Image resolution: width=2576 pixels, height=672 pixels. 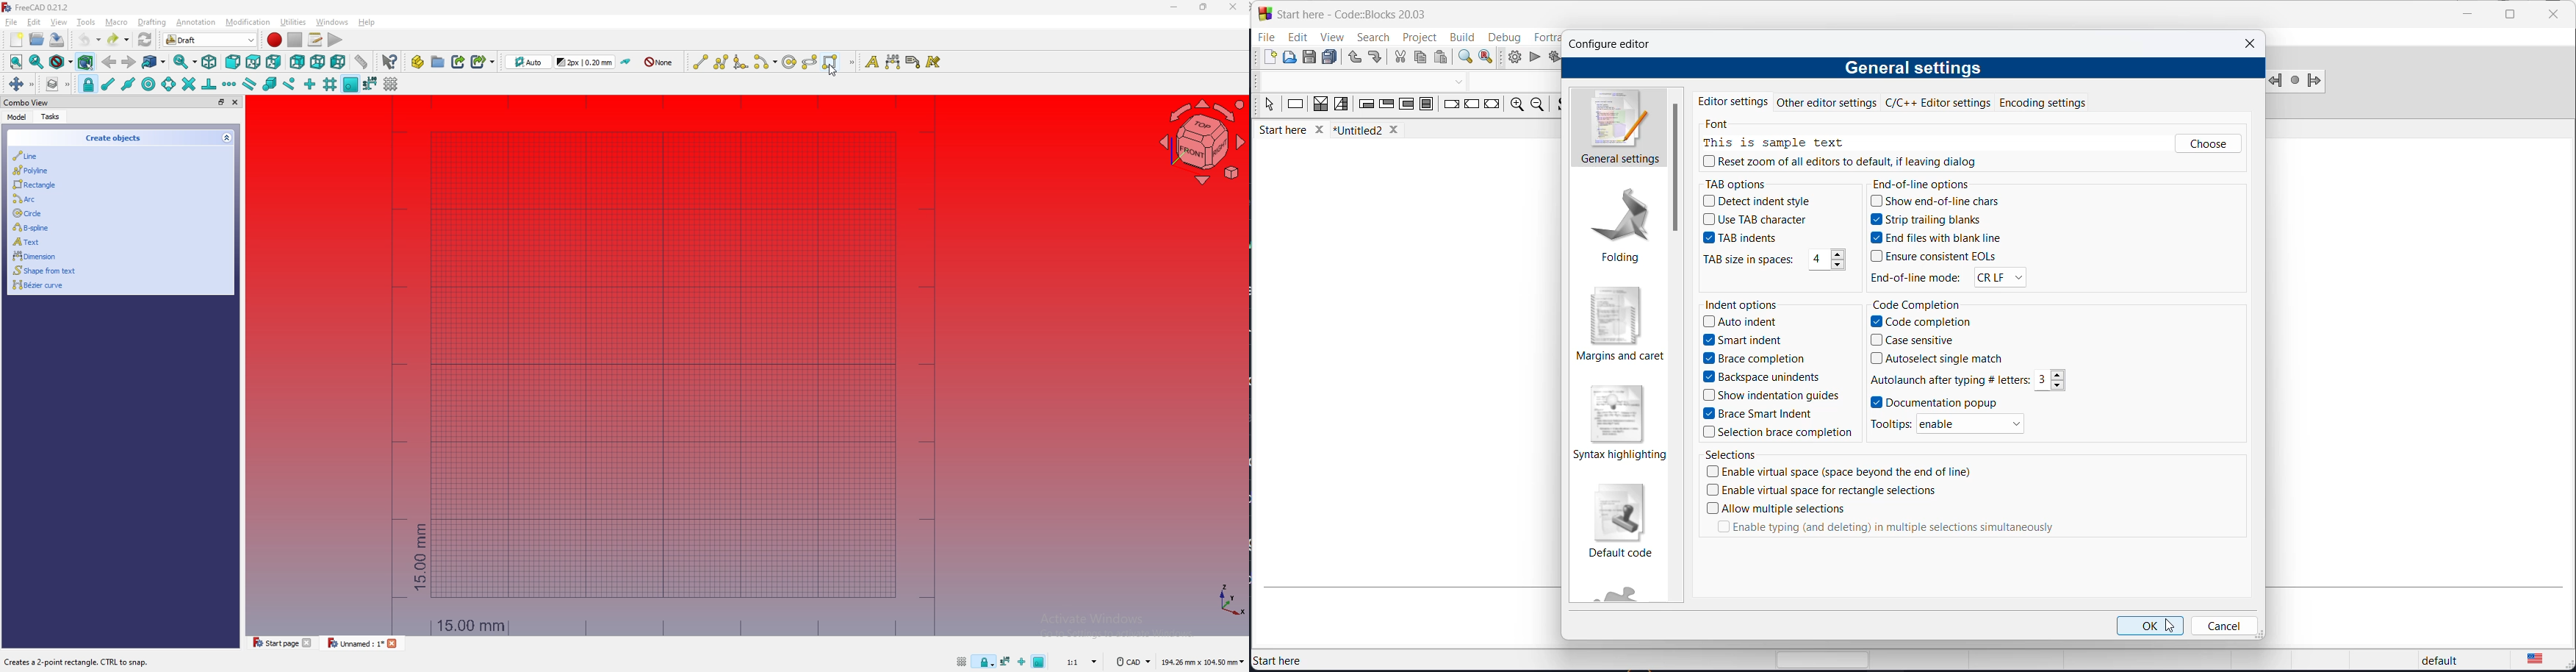 I want to click on cursor, so click(x=2173, y=626).